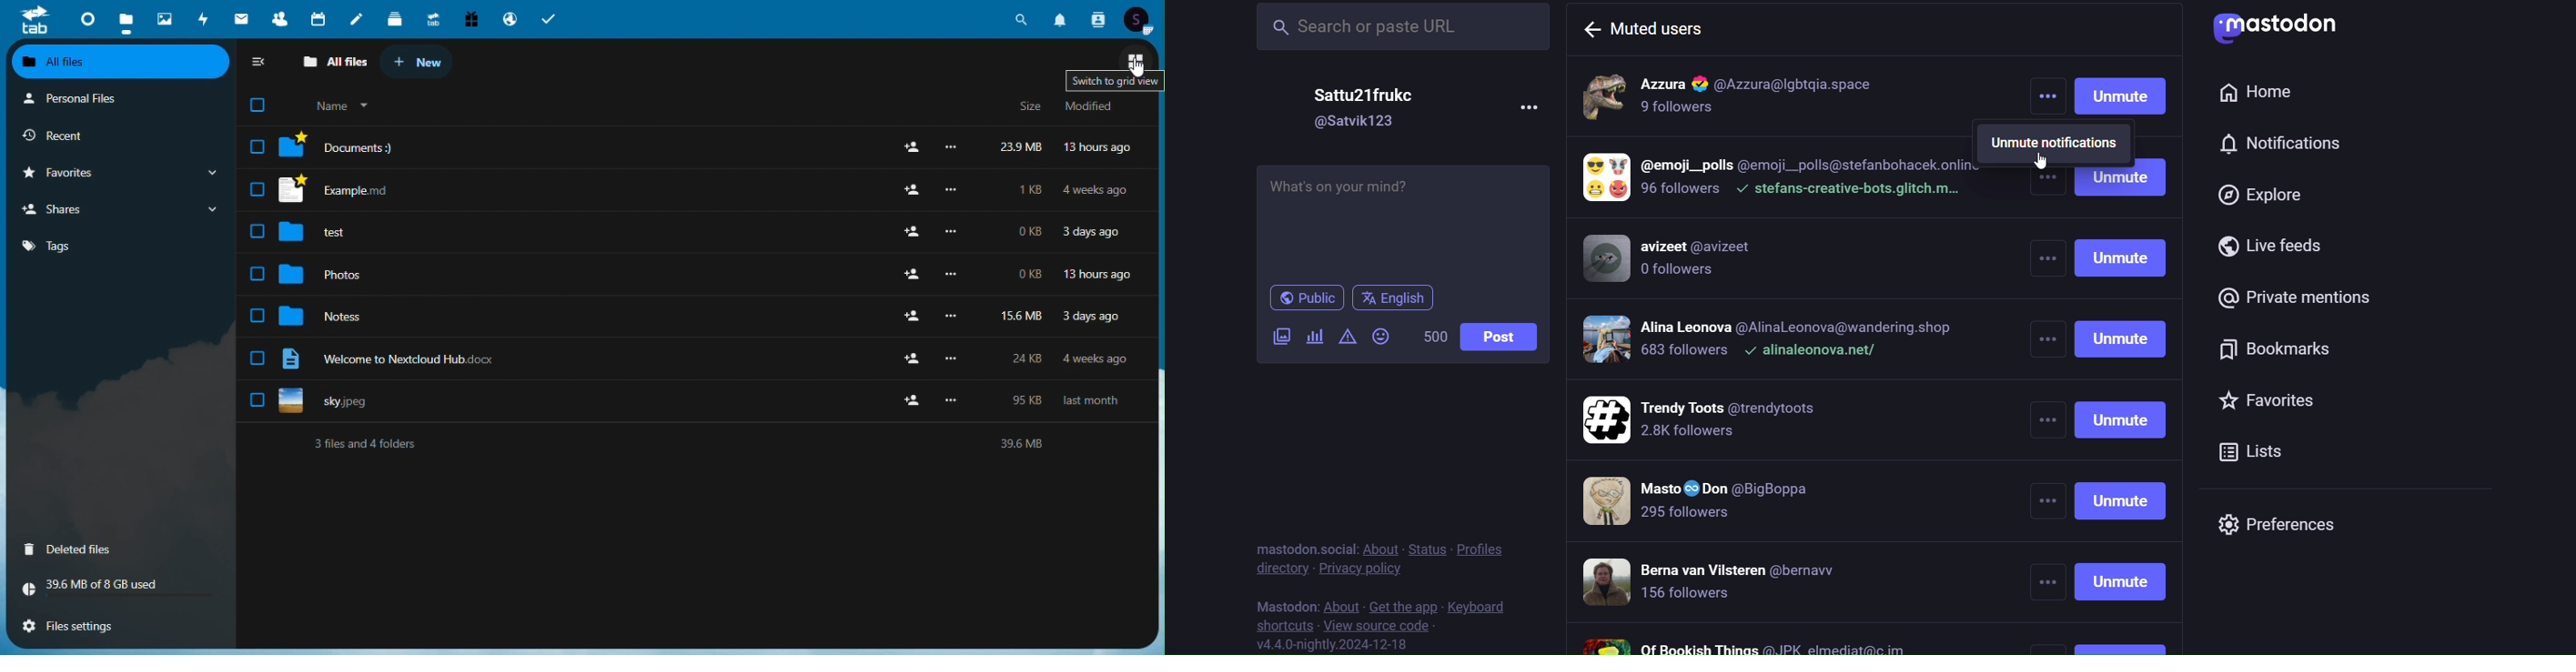 This screenshot has width=2576, height=672. Describe the element at coordinates (1028, 274) in the screenshot. I see `0kb` at that location.